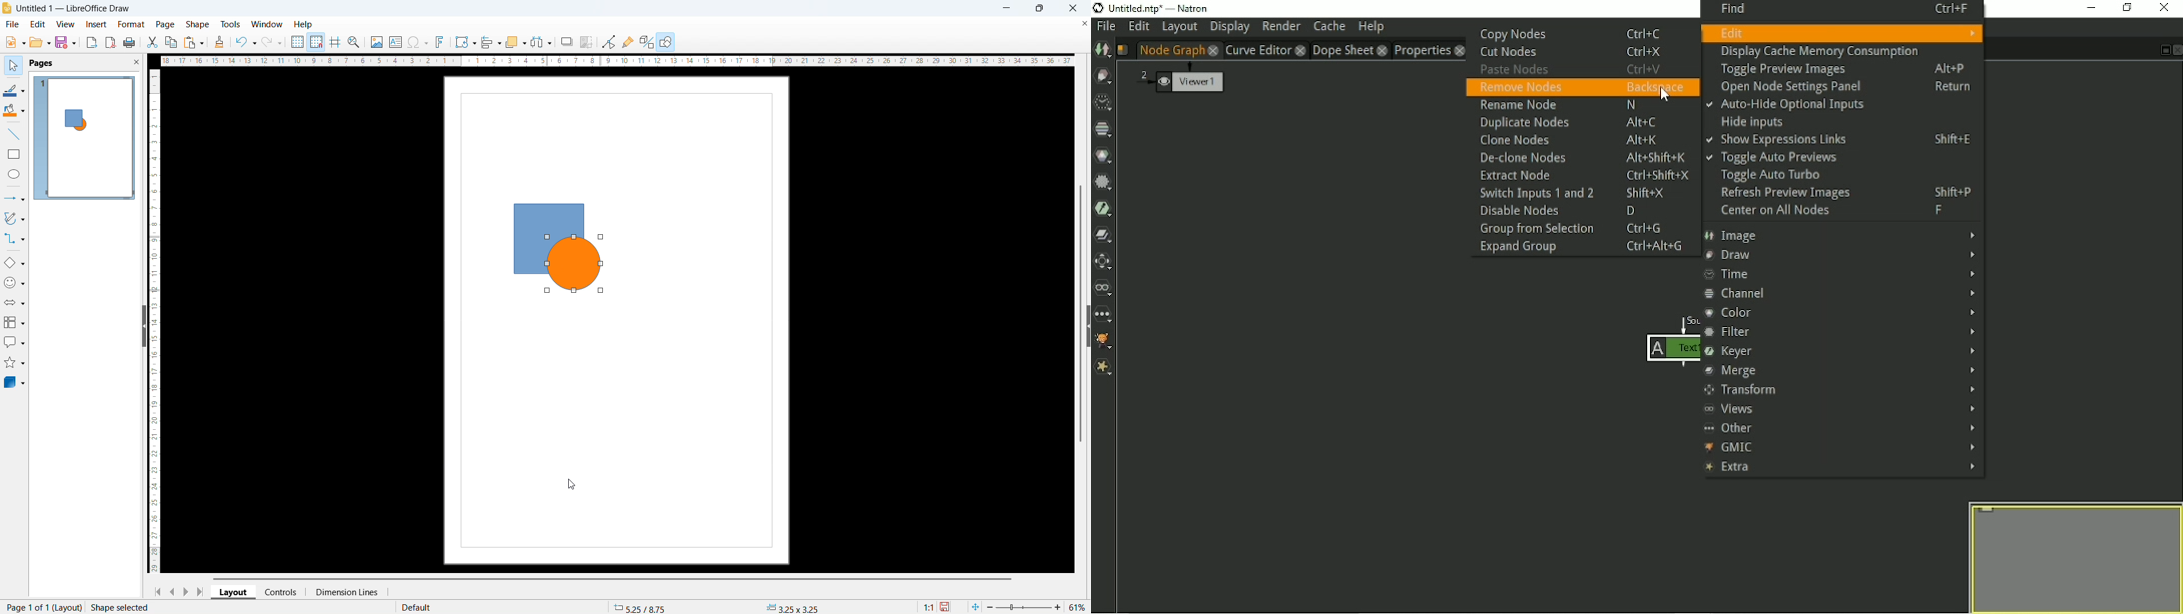 Image resolution: width=2184 pixels, height=616 pixels. Describe the element at coordinates (947, 606) in the screenshot. I see `save` at that location.